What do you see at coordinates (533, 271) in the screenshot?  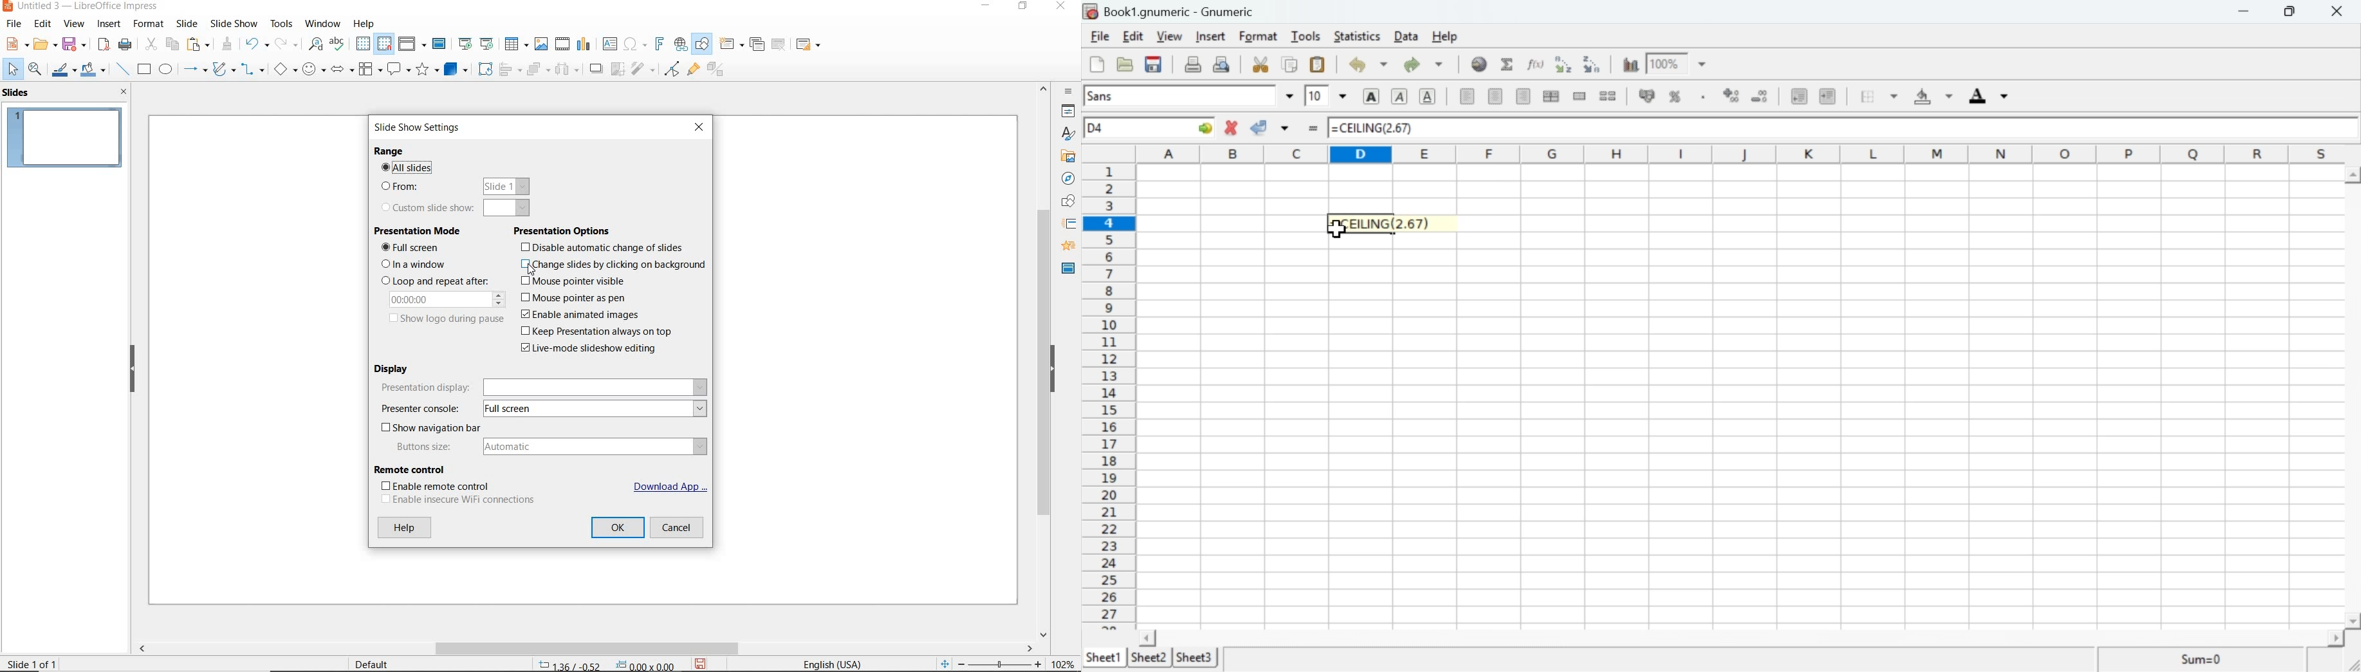 I see `CURSOR` at bounding box center [533, 271].